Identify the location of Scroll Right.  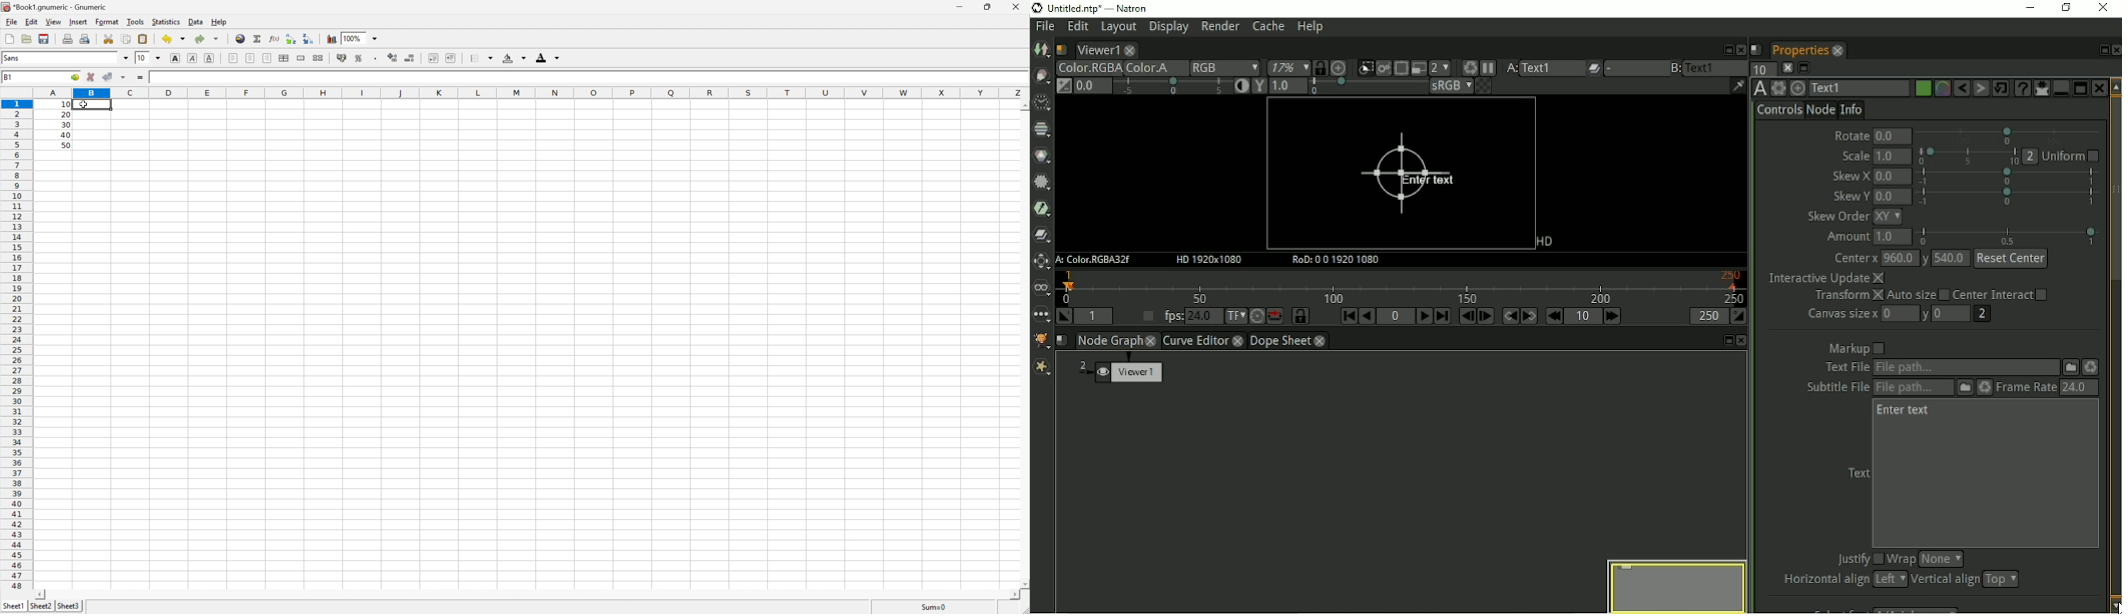
(1012, 595).